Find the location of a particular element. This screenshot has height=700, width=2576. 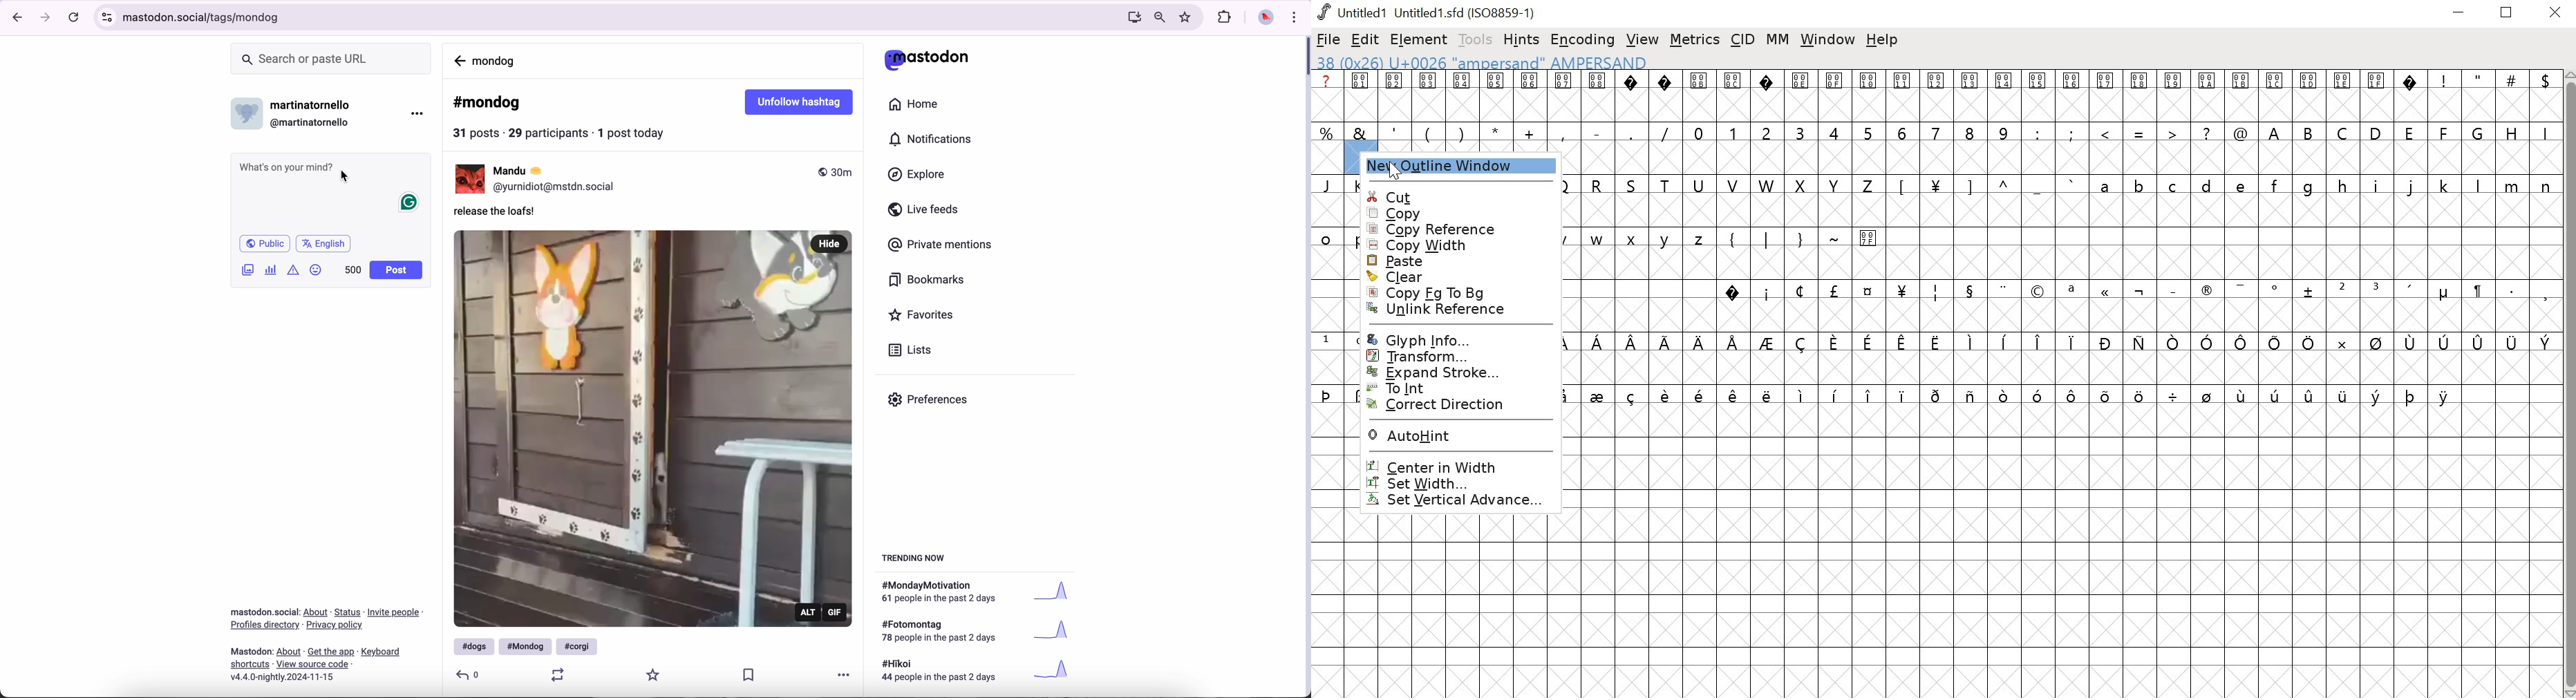

6 is located at coordinates (1905, 131).